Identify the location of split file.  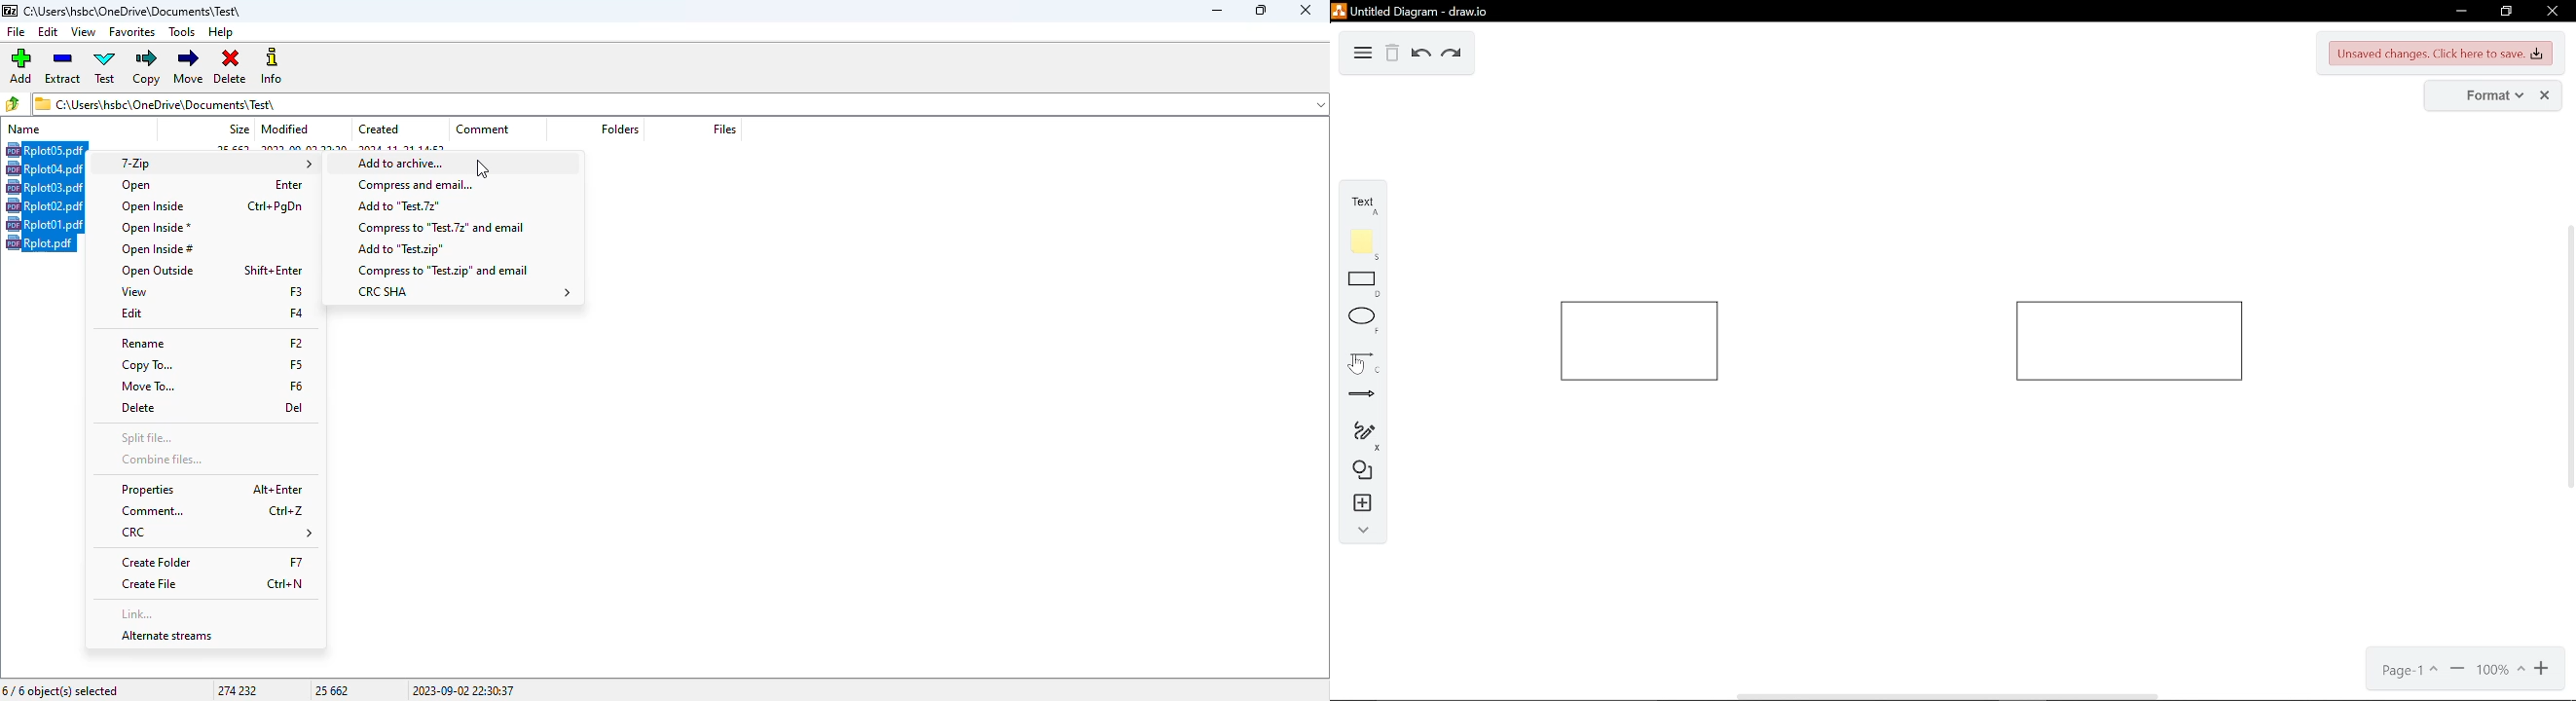
(146, 439).